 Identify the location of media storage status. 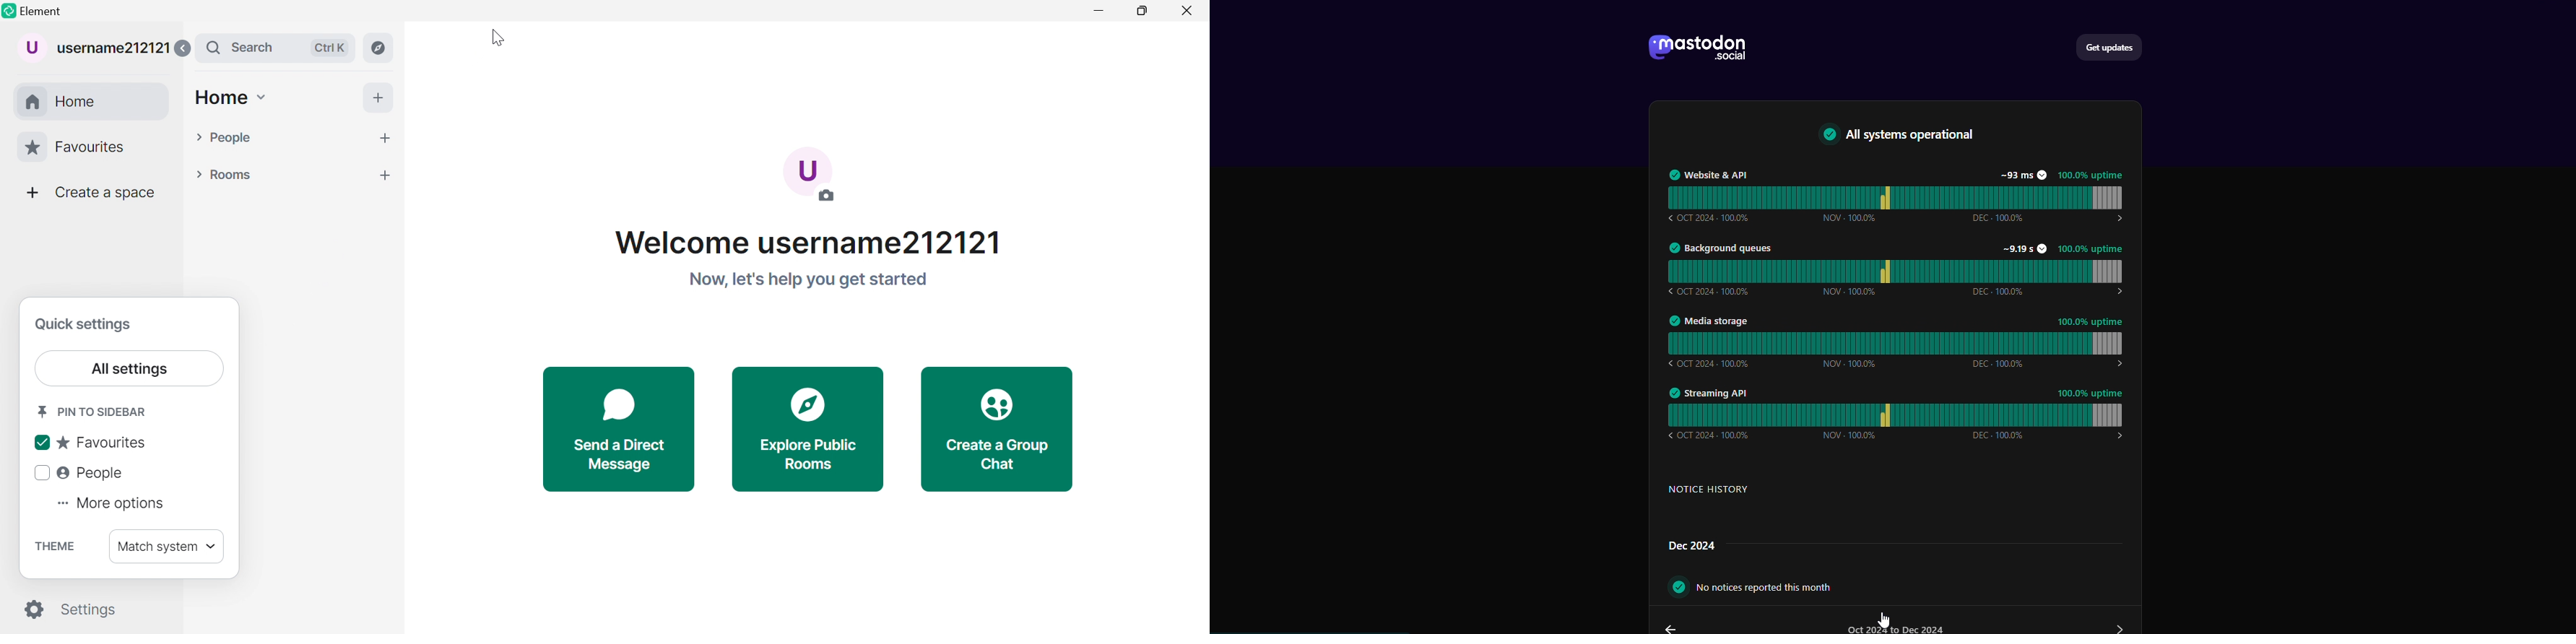
(1899, 336).